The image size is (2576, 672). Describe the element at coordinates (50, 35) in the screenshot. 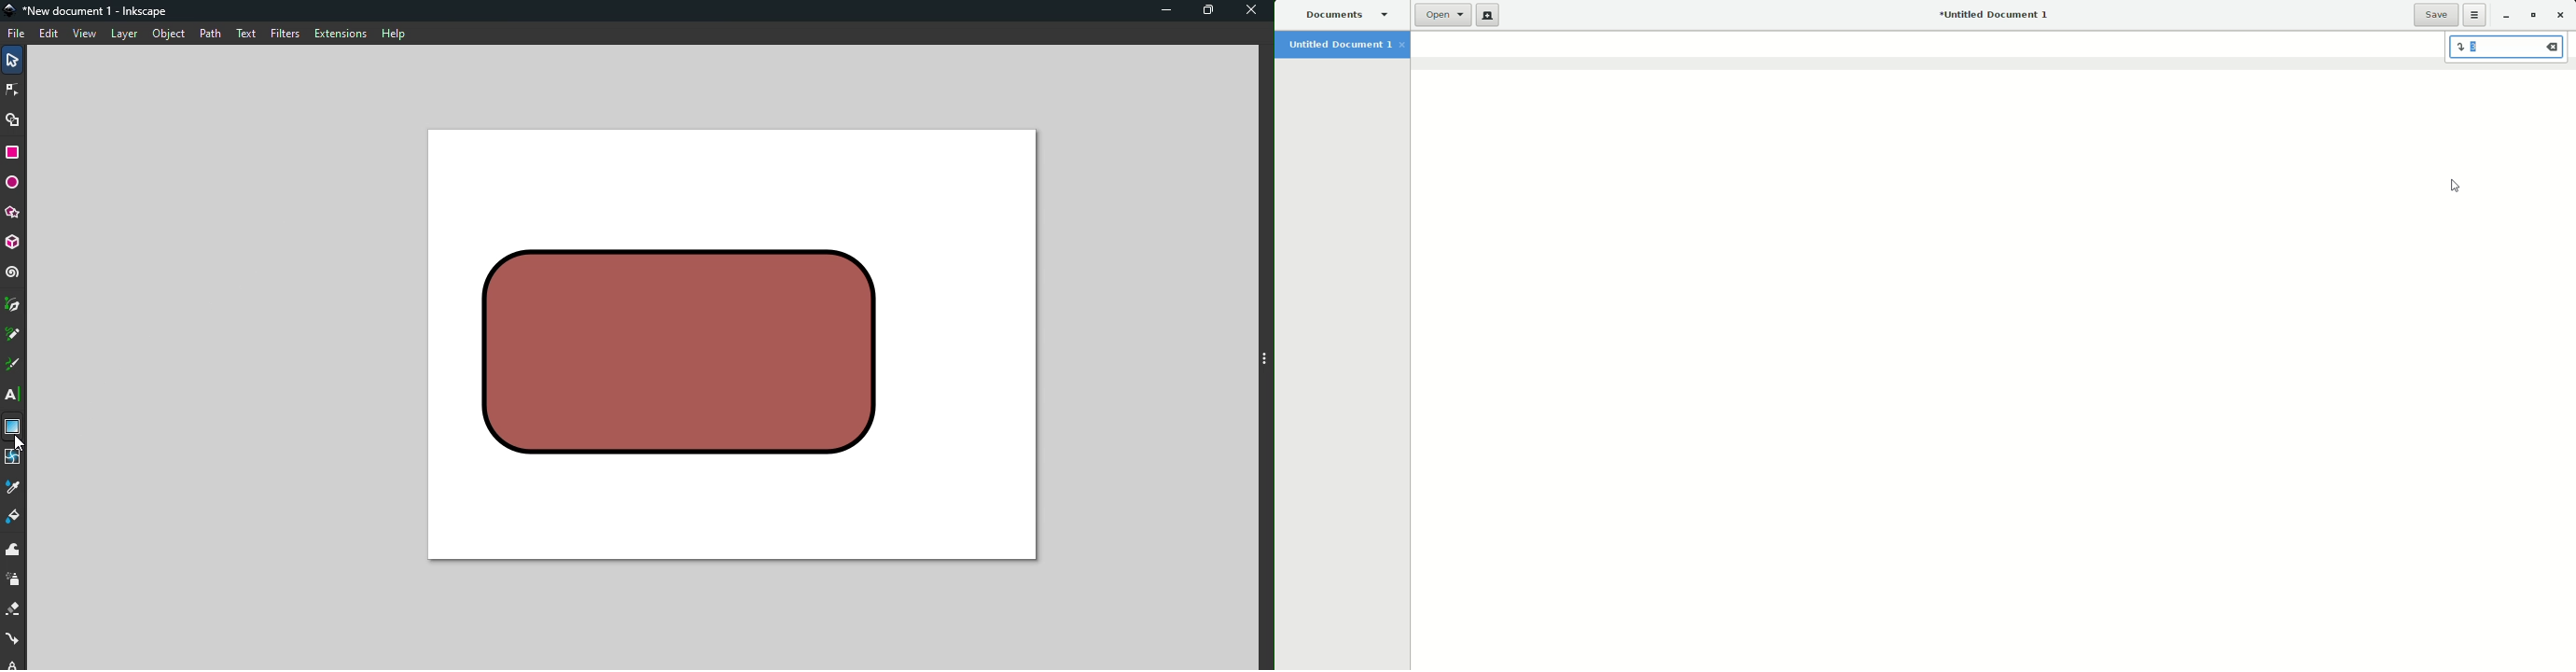

I see `Edit` at that location.